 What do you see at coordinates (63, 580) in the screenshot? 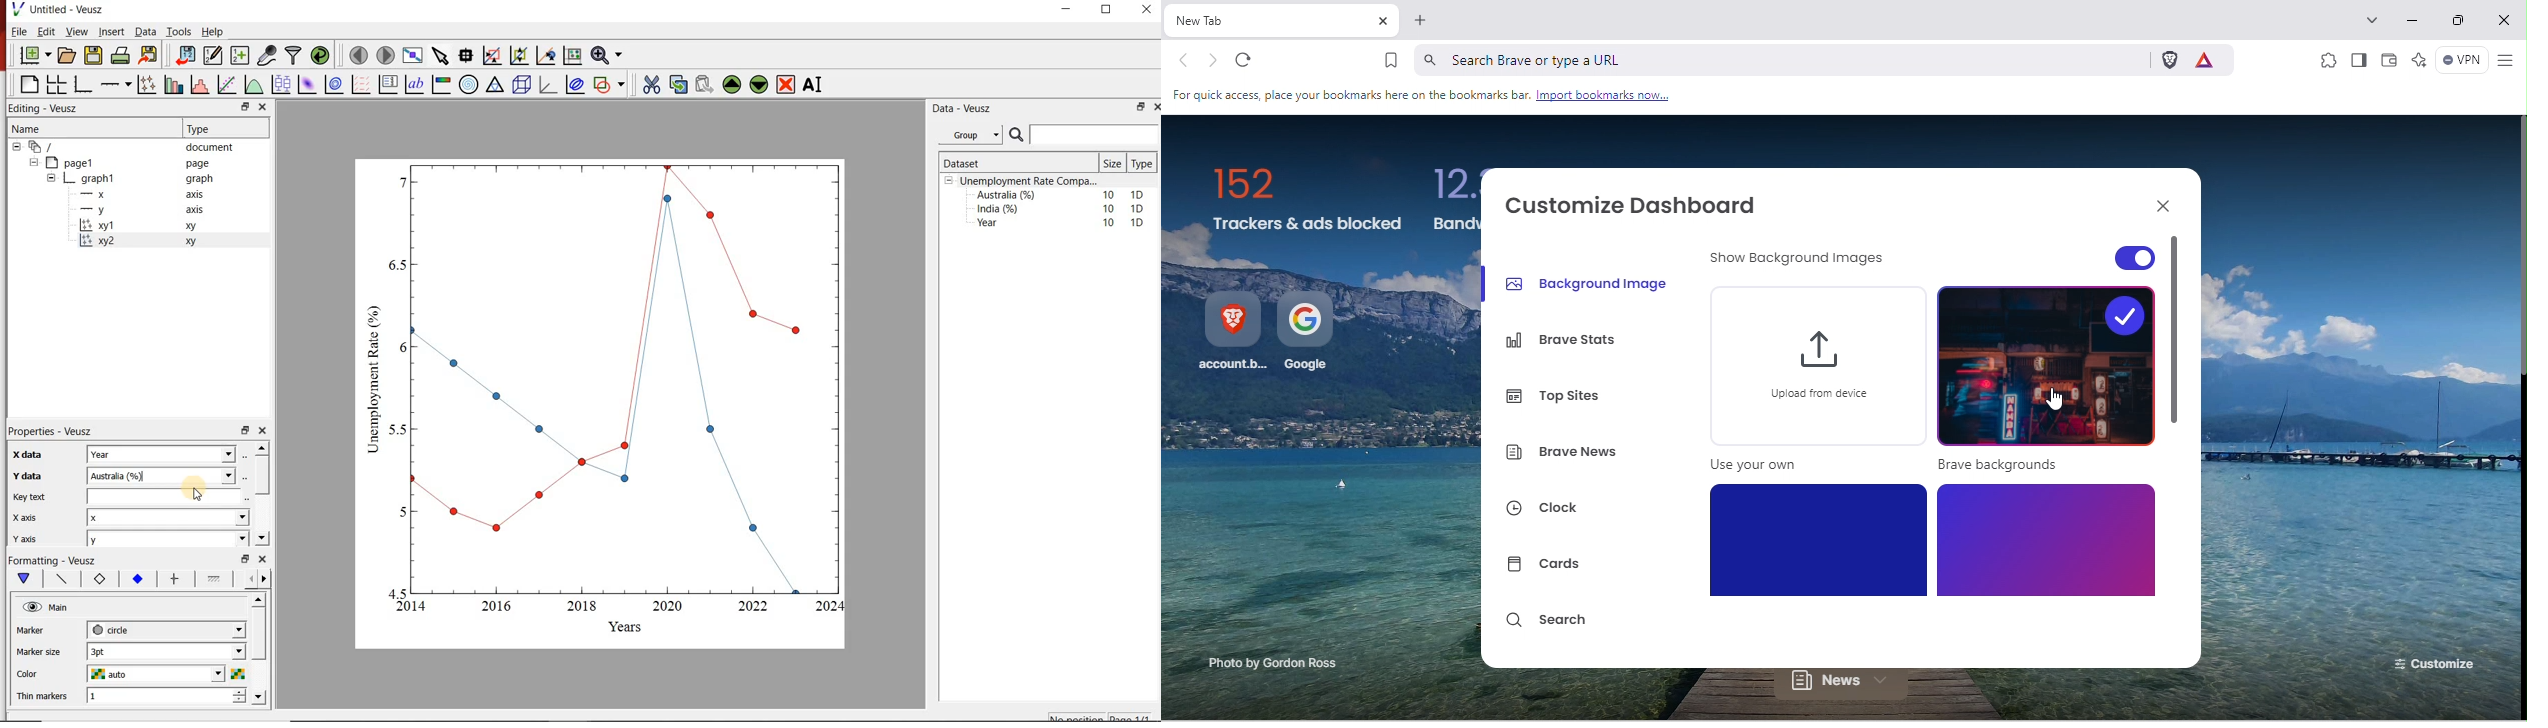
I see `plot line` at bounding box center [63, 580].